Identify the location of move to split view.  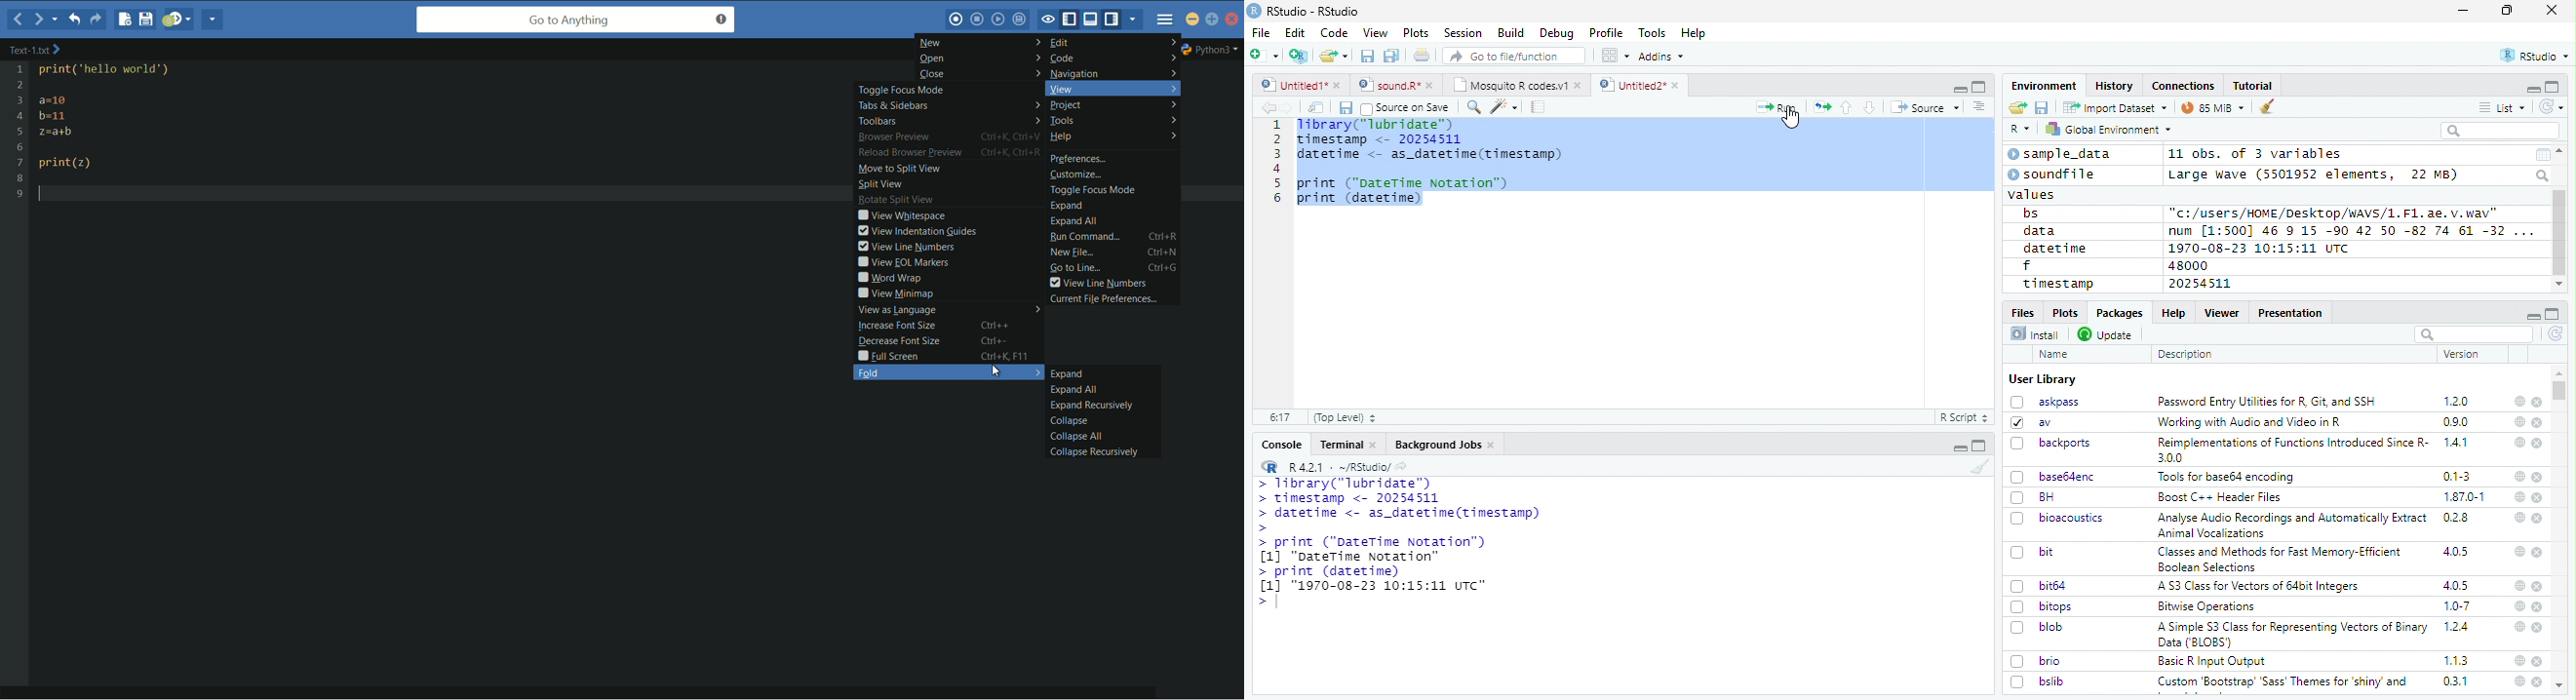
(897, 170).